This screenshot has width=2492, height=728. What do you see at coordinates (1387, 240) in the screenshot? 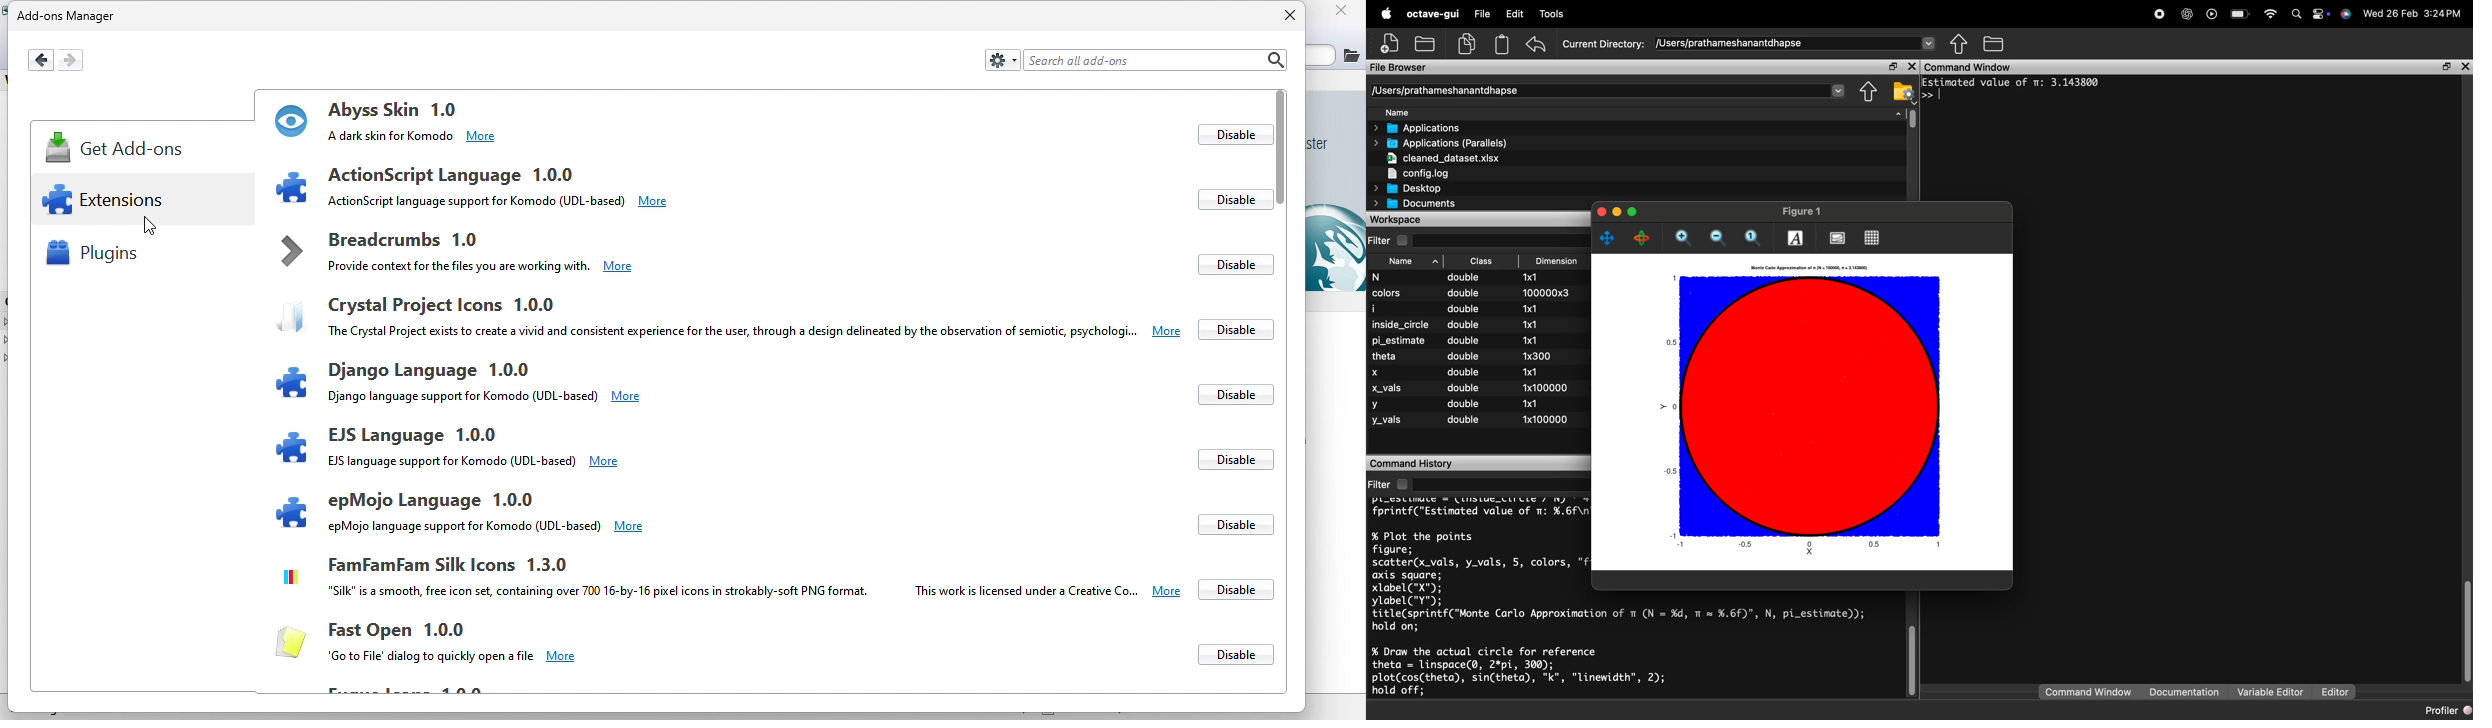
I see `Filter` at bounding box center [1387, 240].